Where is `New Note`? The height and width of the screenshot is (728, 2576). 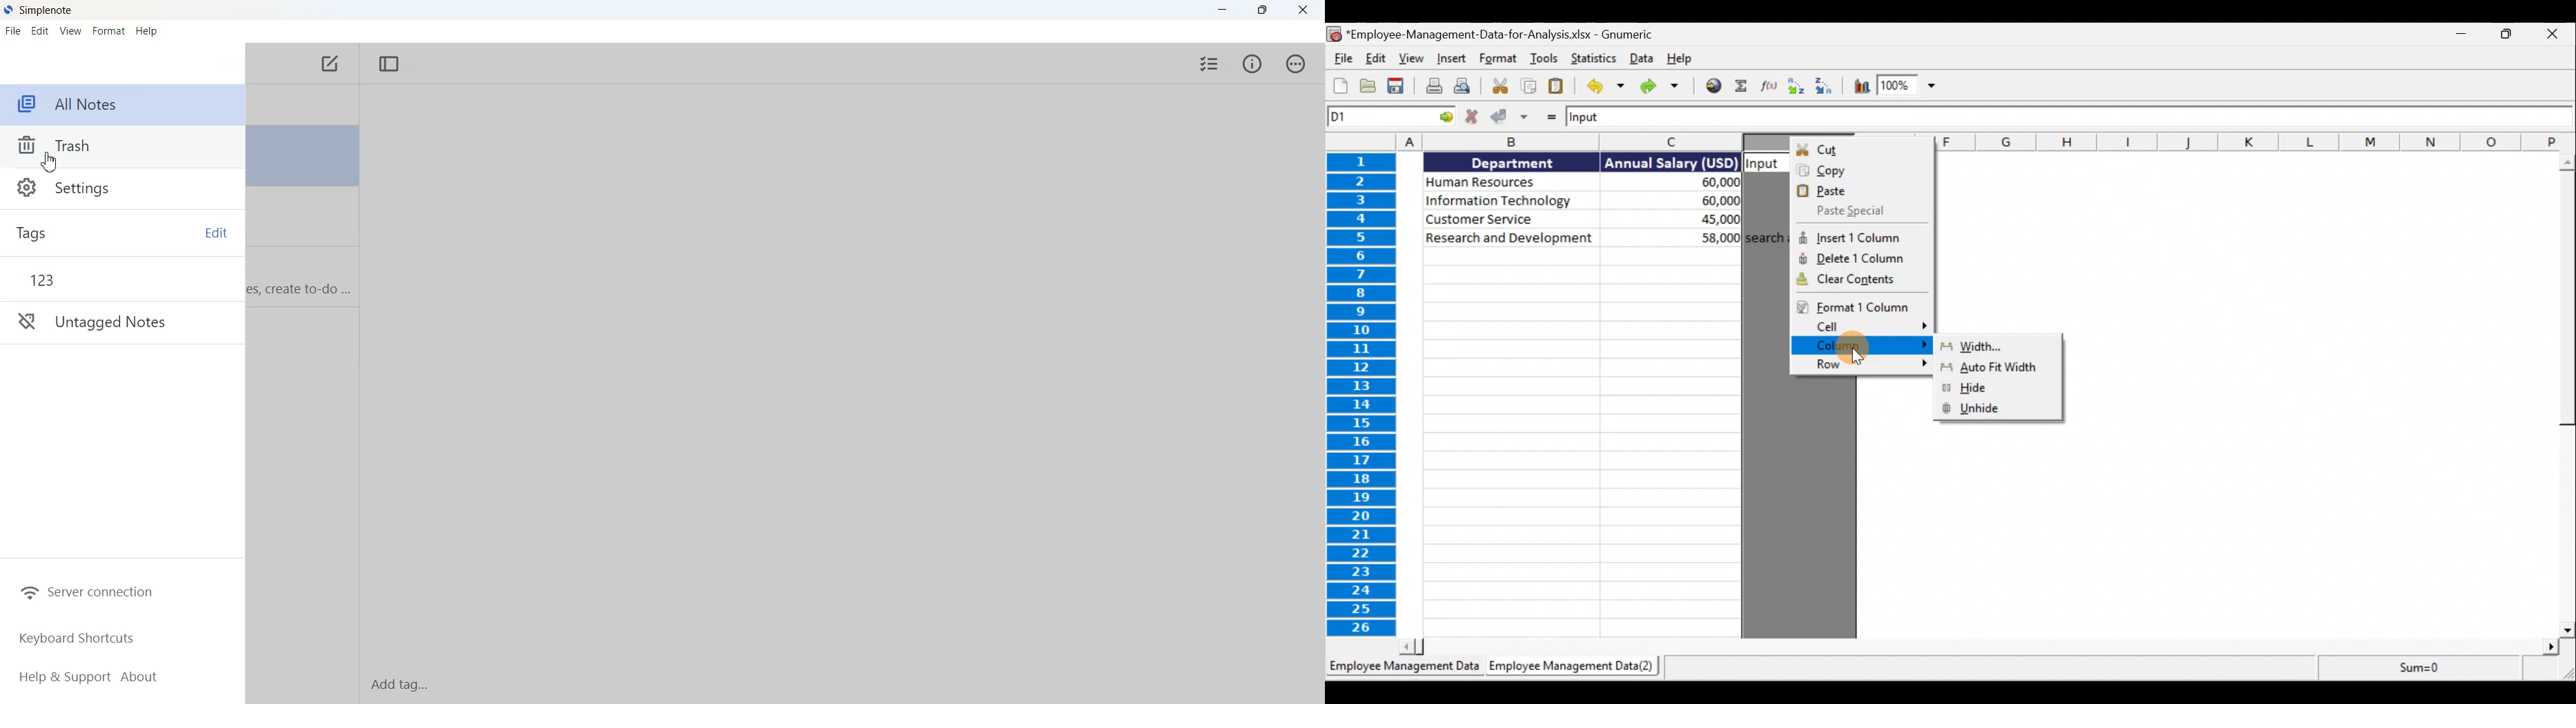 New Note is located at coordinates (331, 66).